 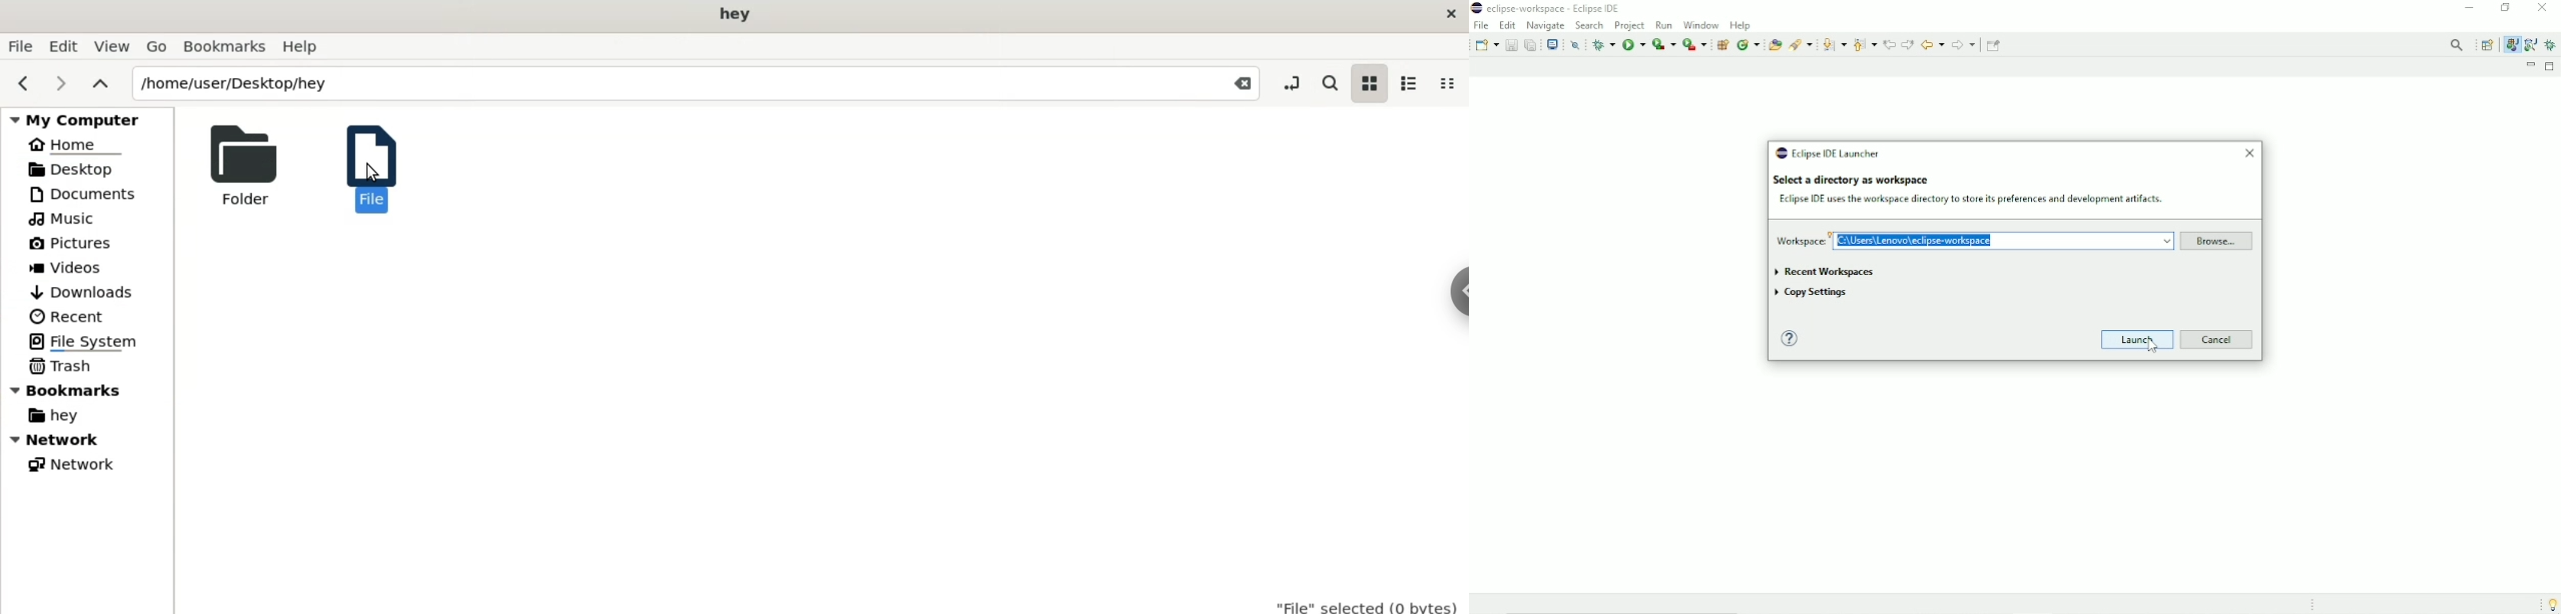 I want to click on Next edit location, so click(x=1908, y=44).